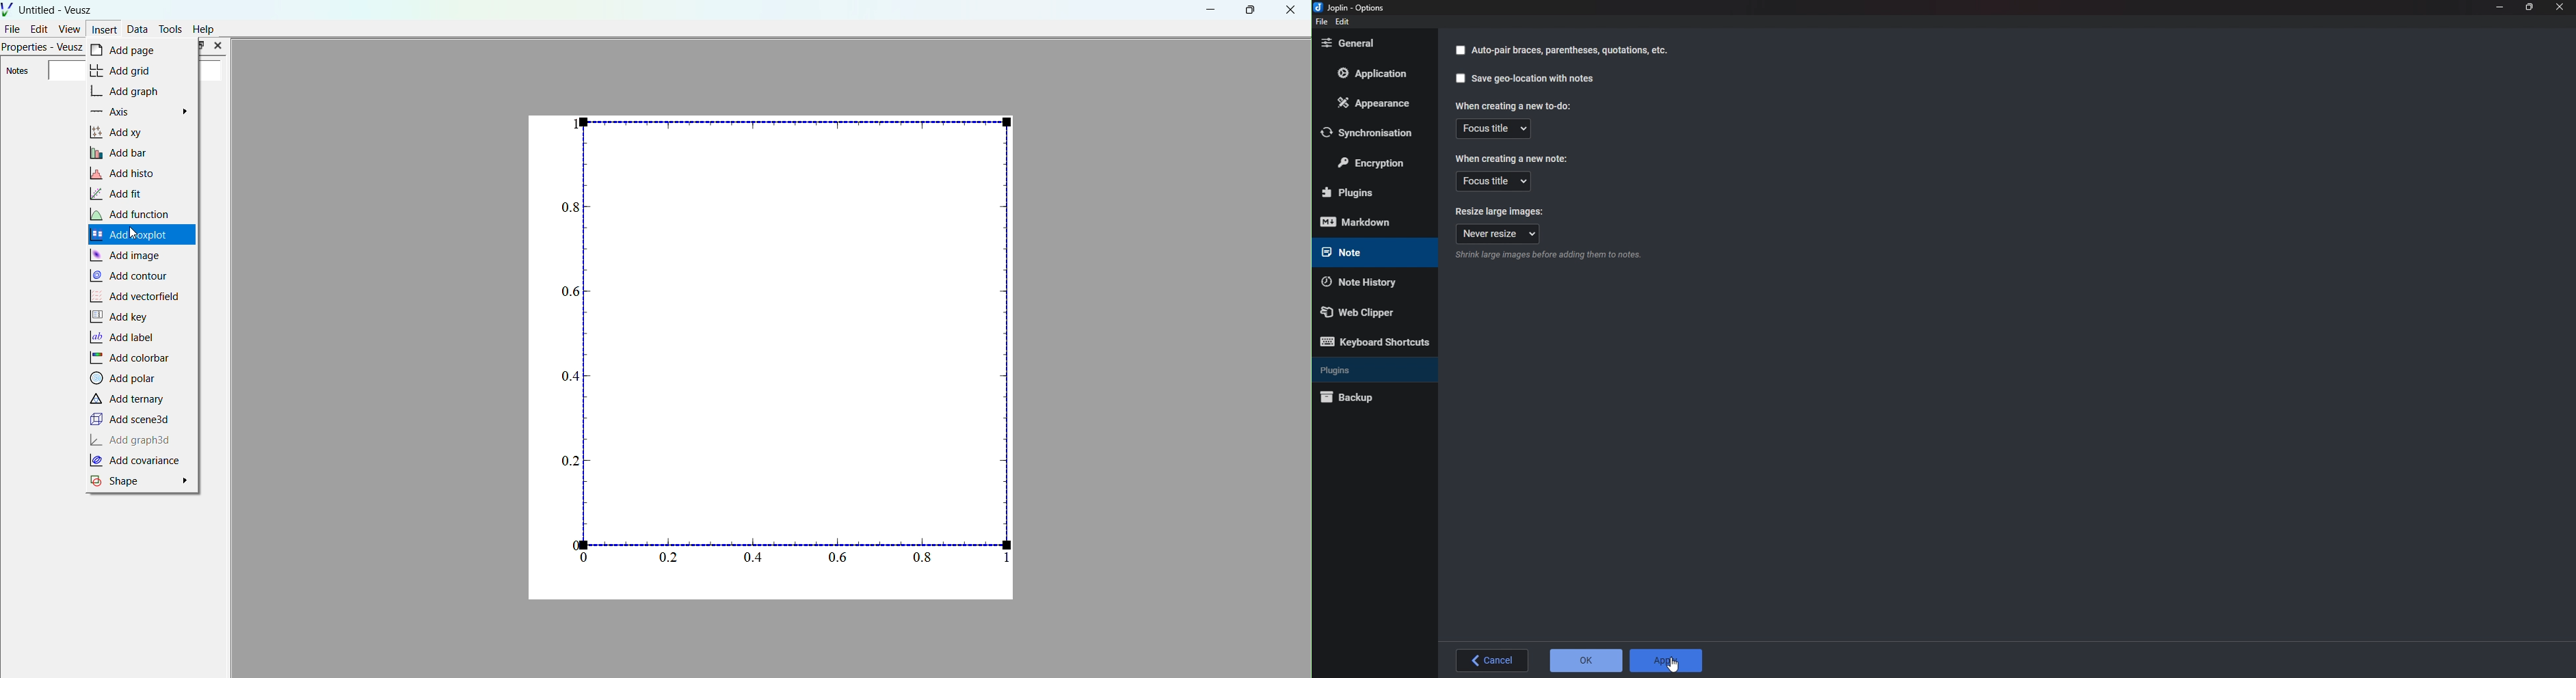 The height and width of the screenshot is (700, 2576). I want to click on Note history, so click(1369, 280).